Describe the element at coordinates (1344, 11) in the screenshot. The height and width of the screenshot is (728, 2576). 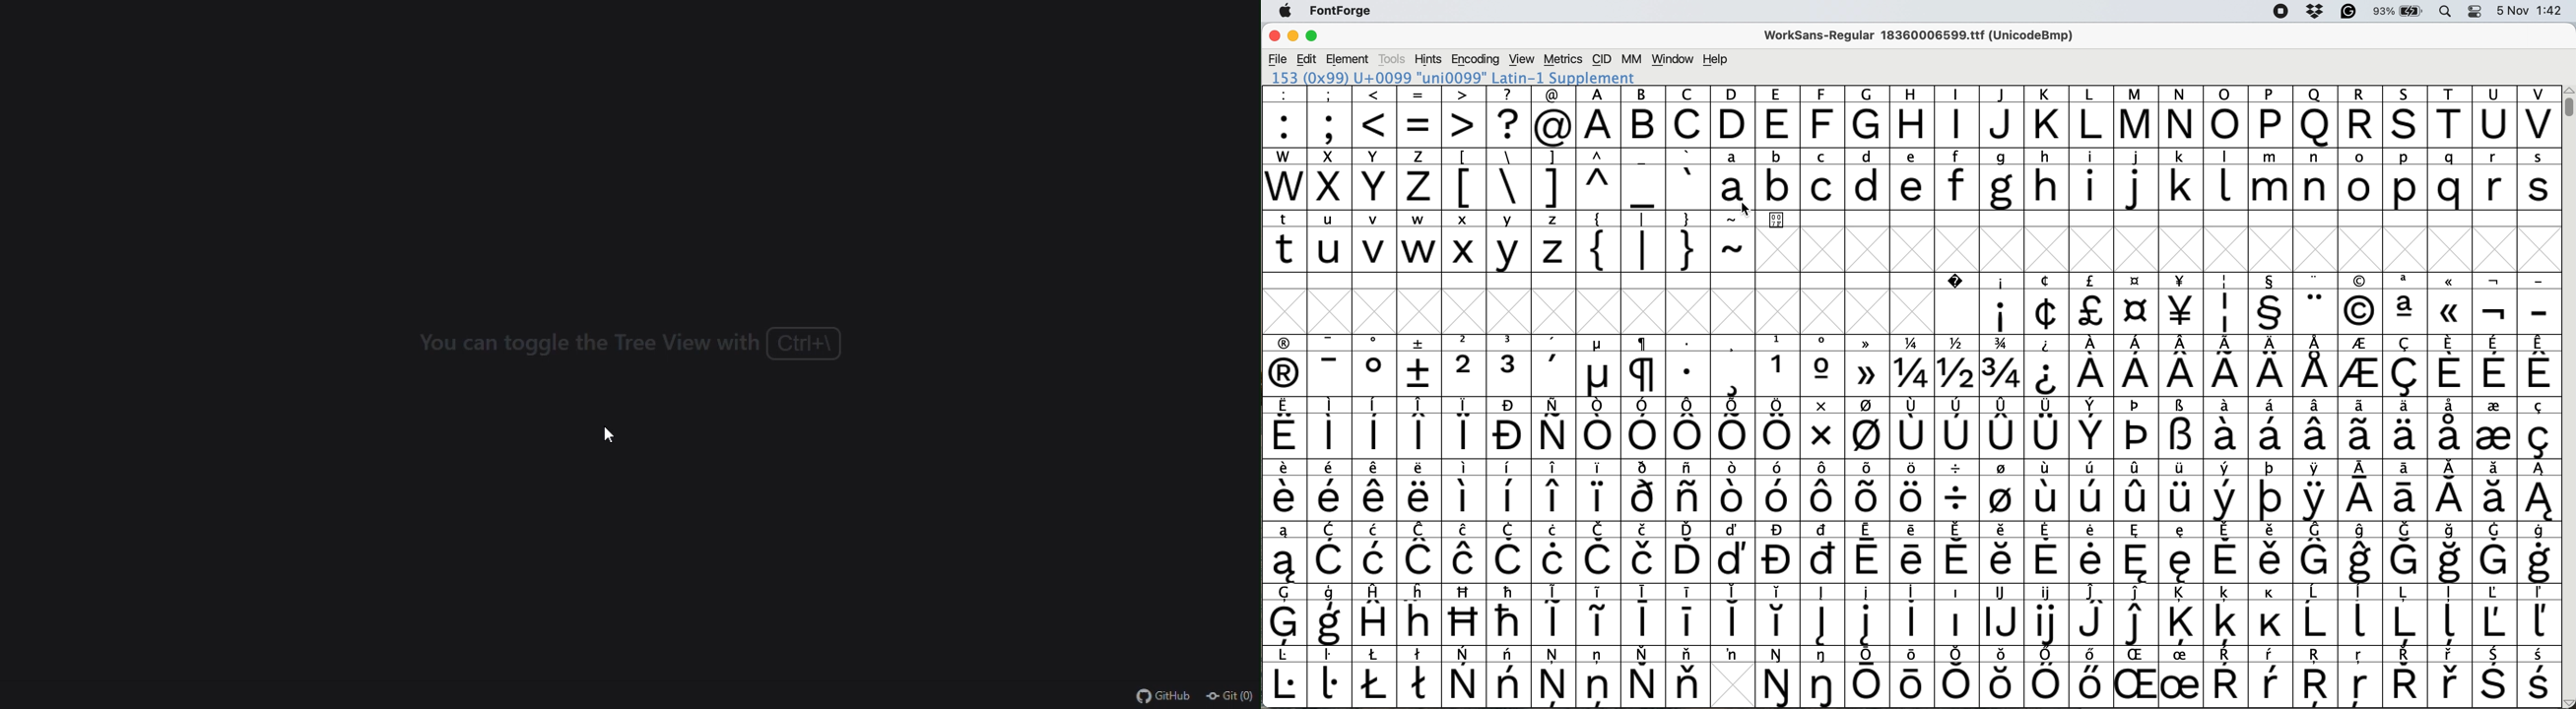
I see `fontforge` at that location.